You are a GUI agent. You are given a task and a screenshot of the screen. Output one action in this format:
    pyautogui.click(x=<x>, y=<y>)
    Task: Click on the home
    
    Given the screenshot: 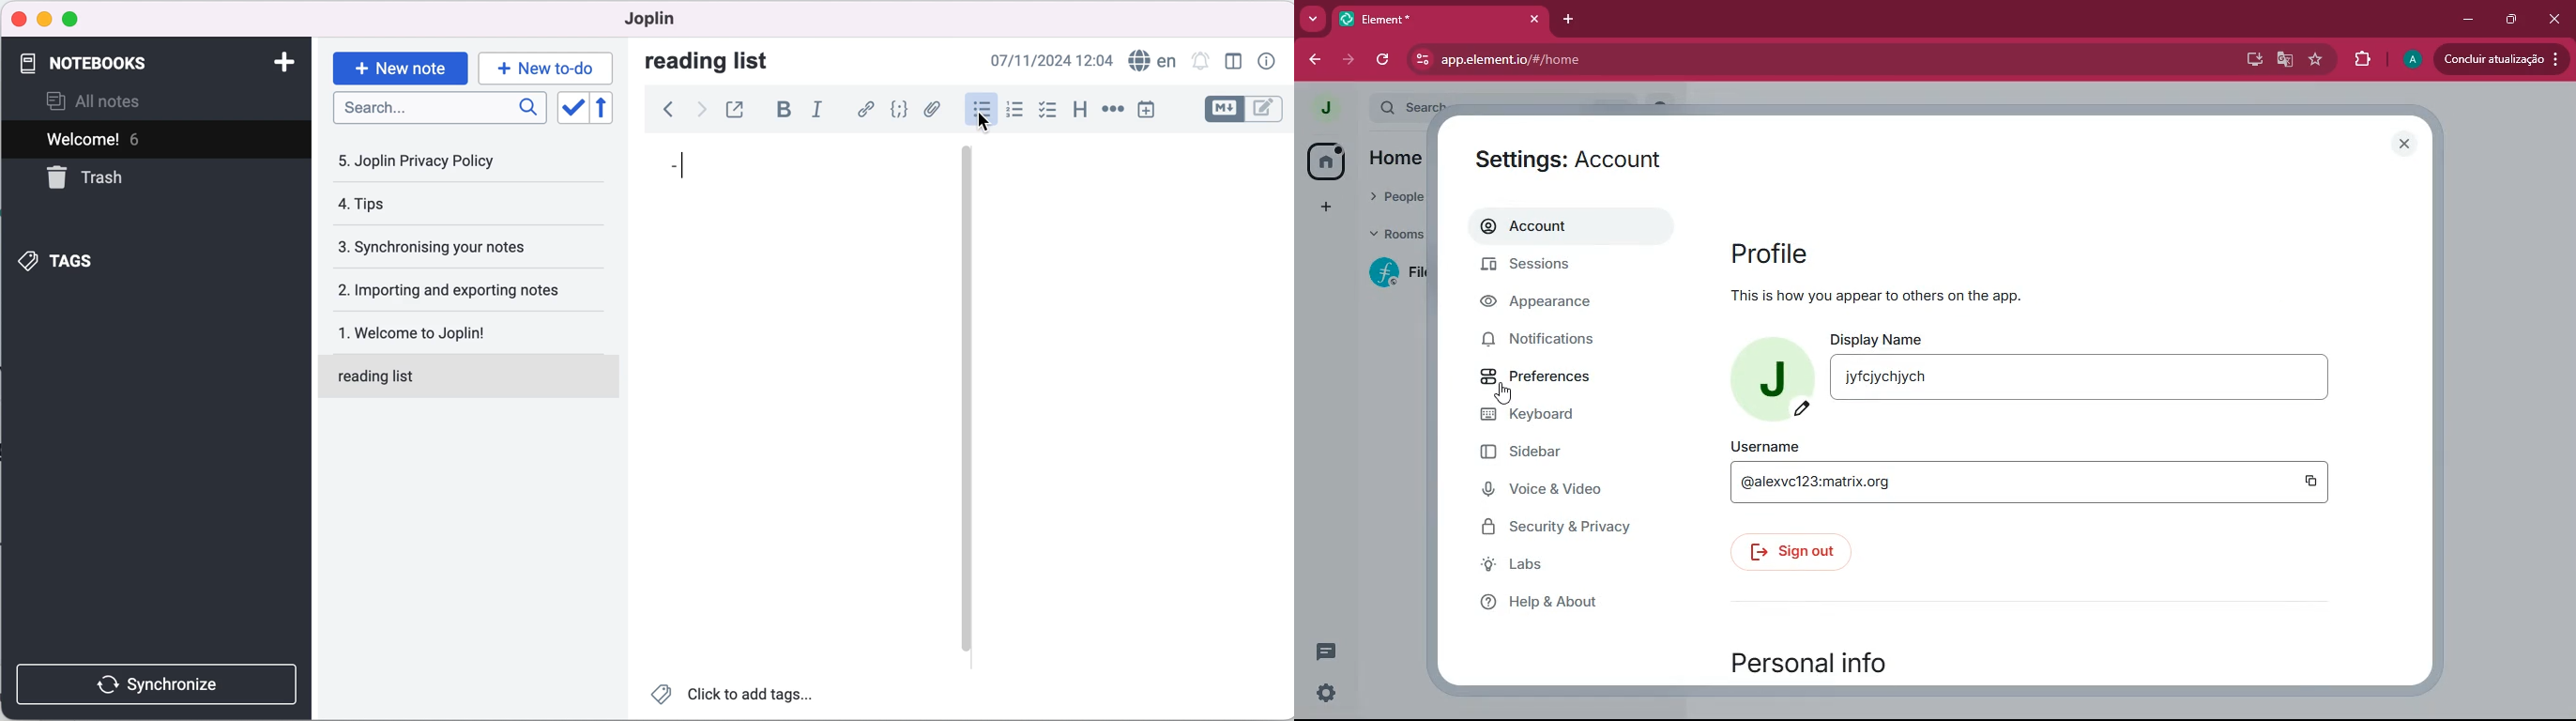 What is the action you would take?
    pyautogui.click(x=1326, y=160)
    